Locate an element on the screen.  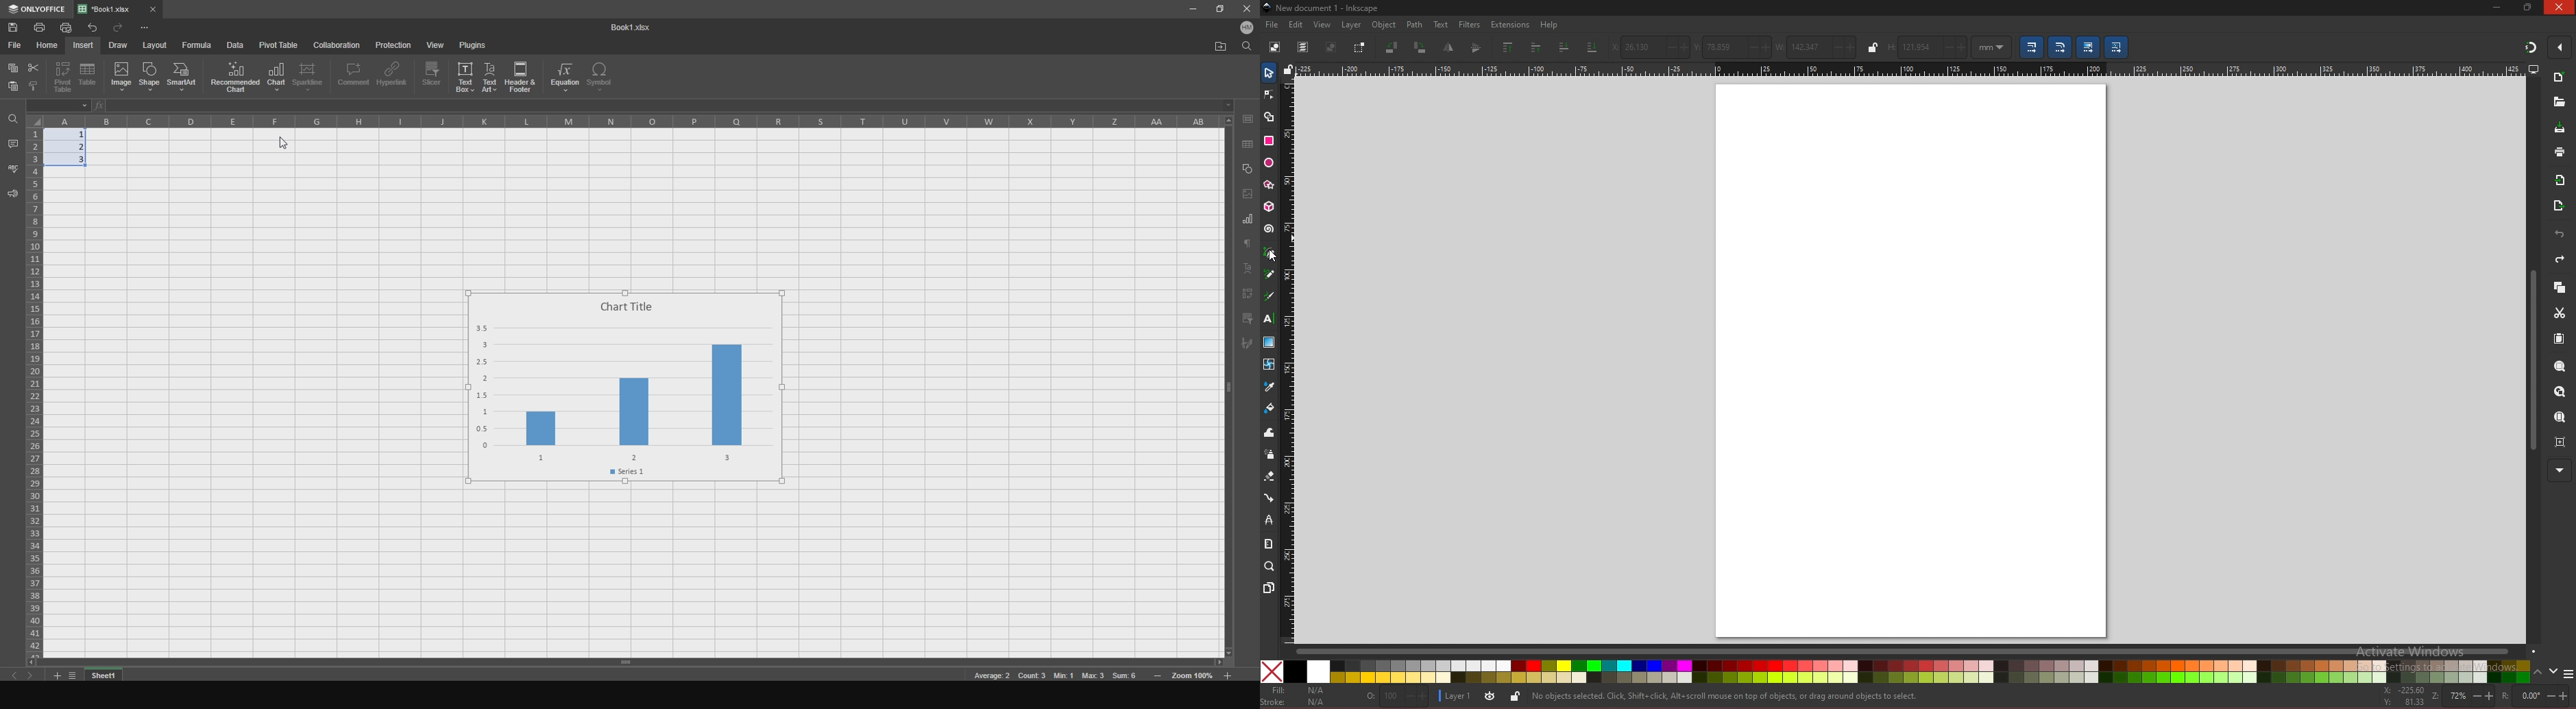
object is located at coordinates (1386, 25).